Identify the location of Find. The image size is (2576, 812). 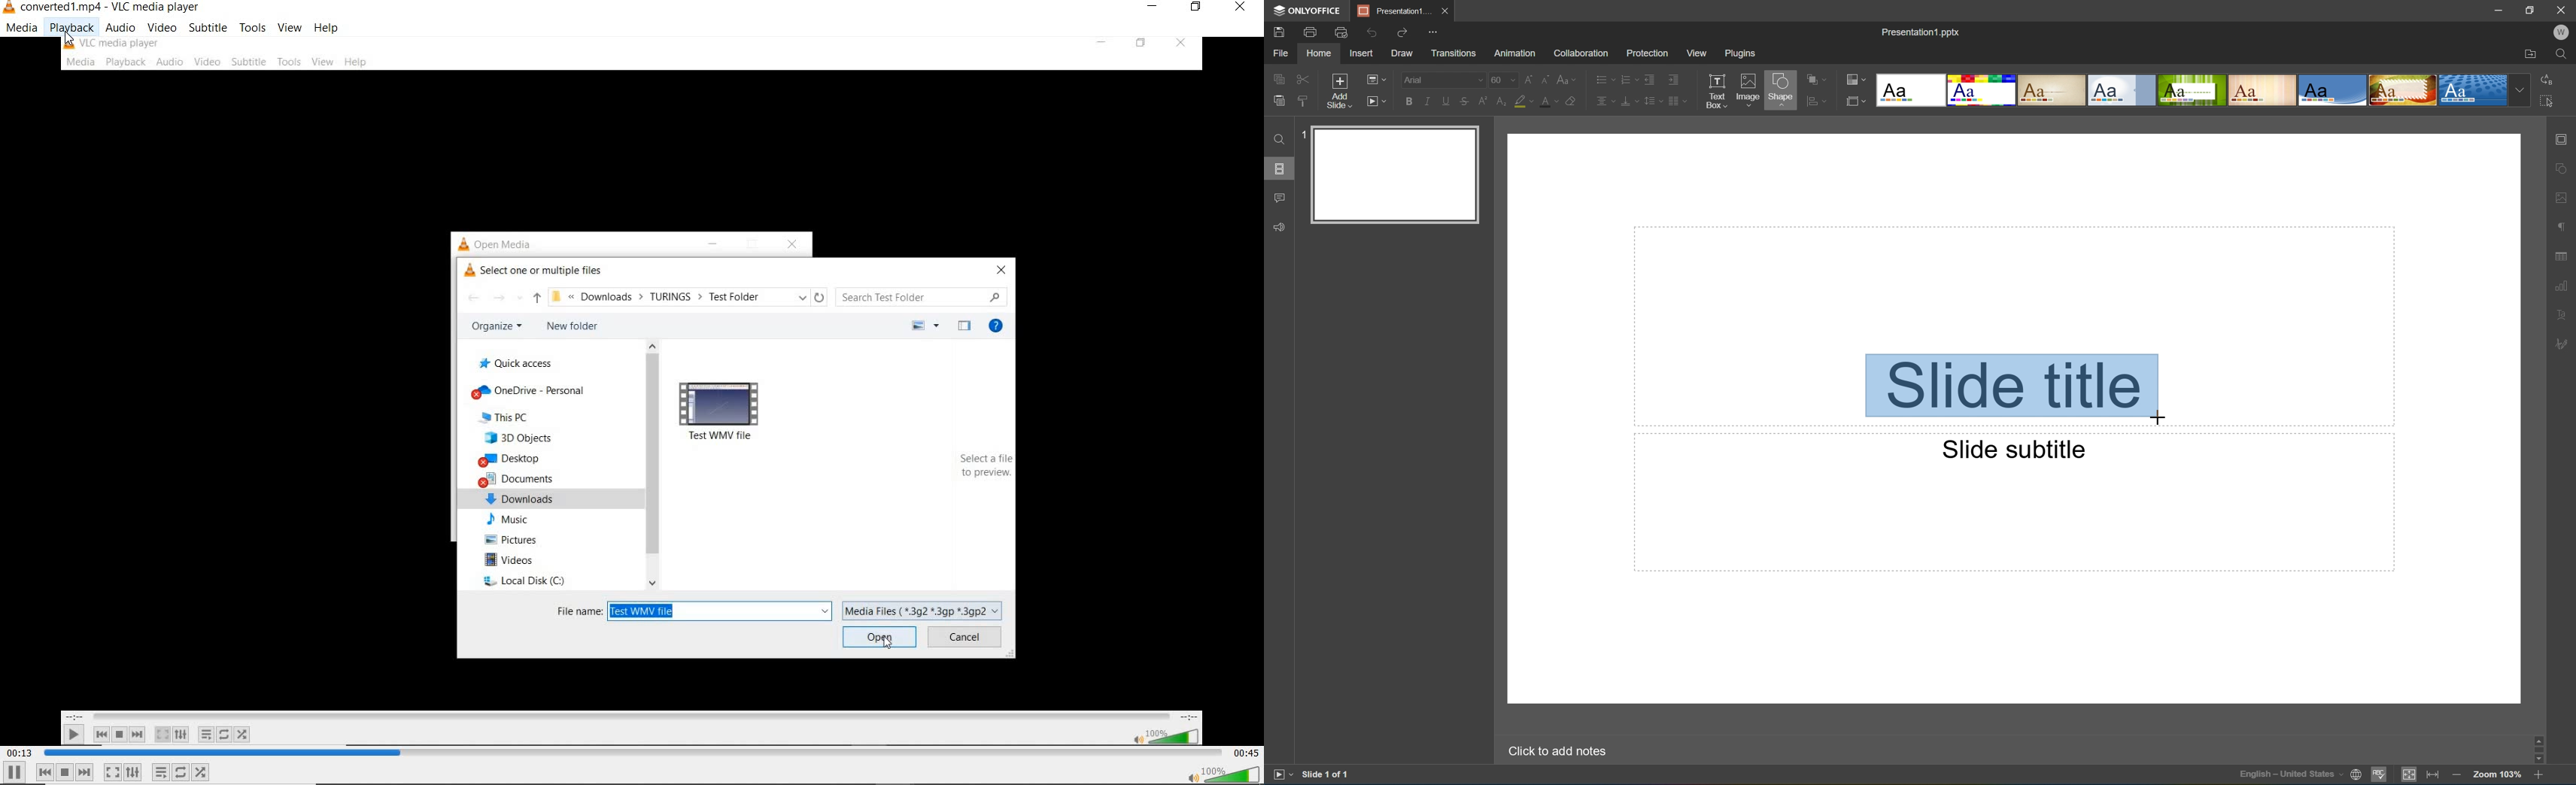
(1277, 139).